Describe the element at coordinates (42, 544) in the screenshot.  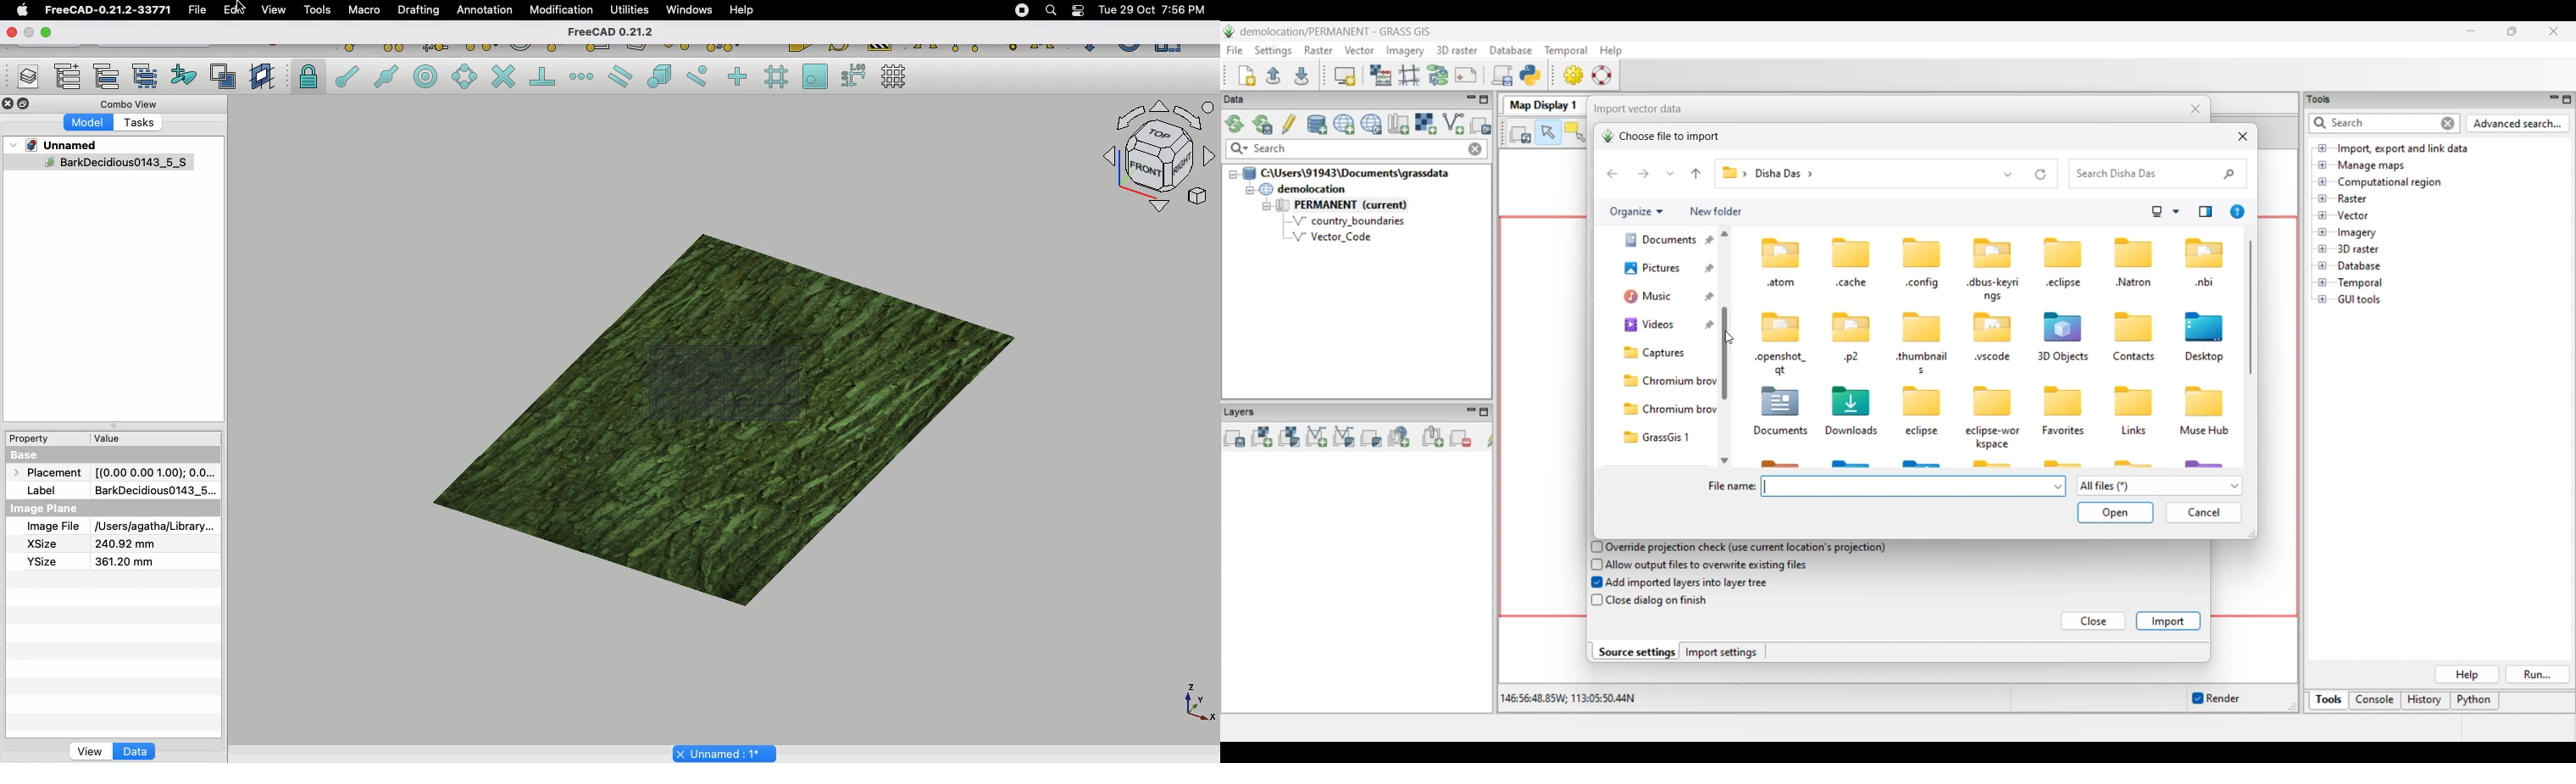
I see `XSize` at that location.